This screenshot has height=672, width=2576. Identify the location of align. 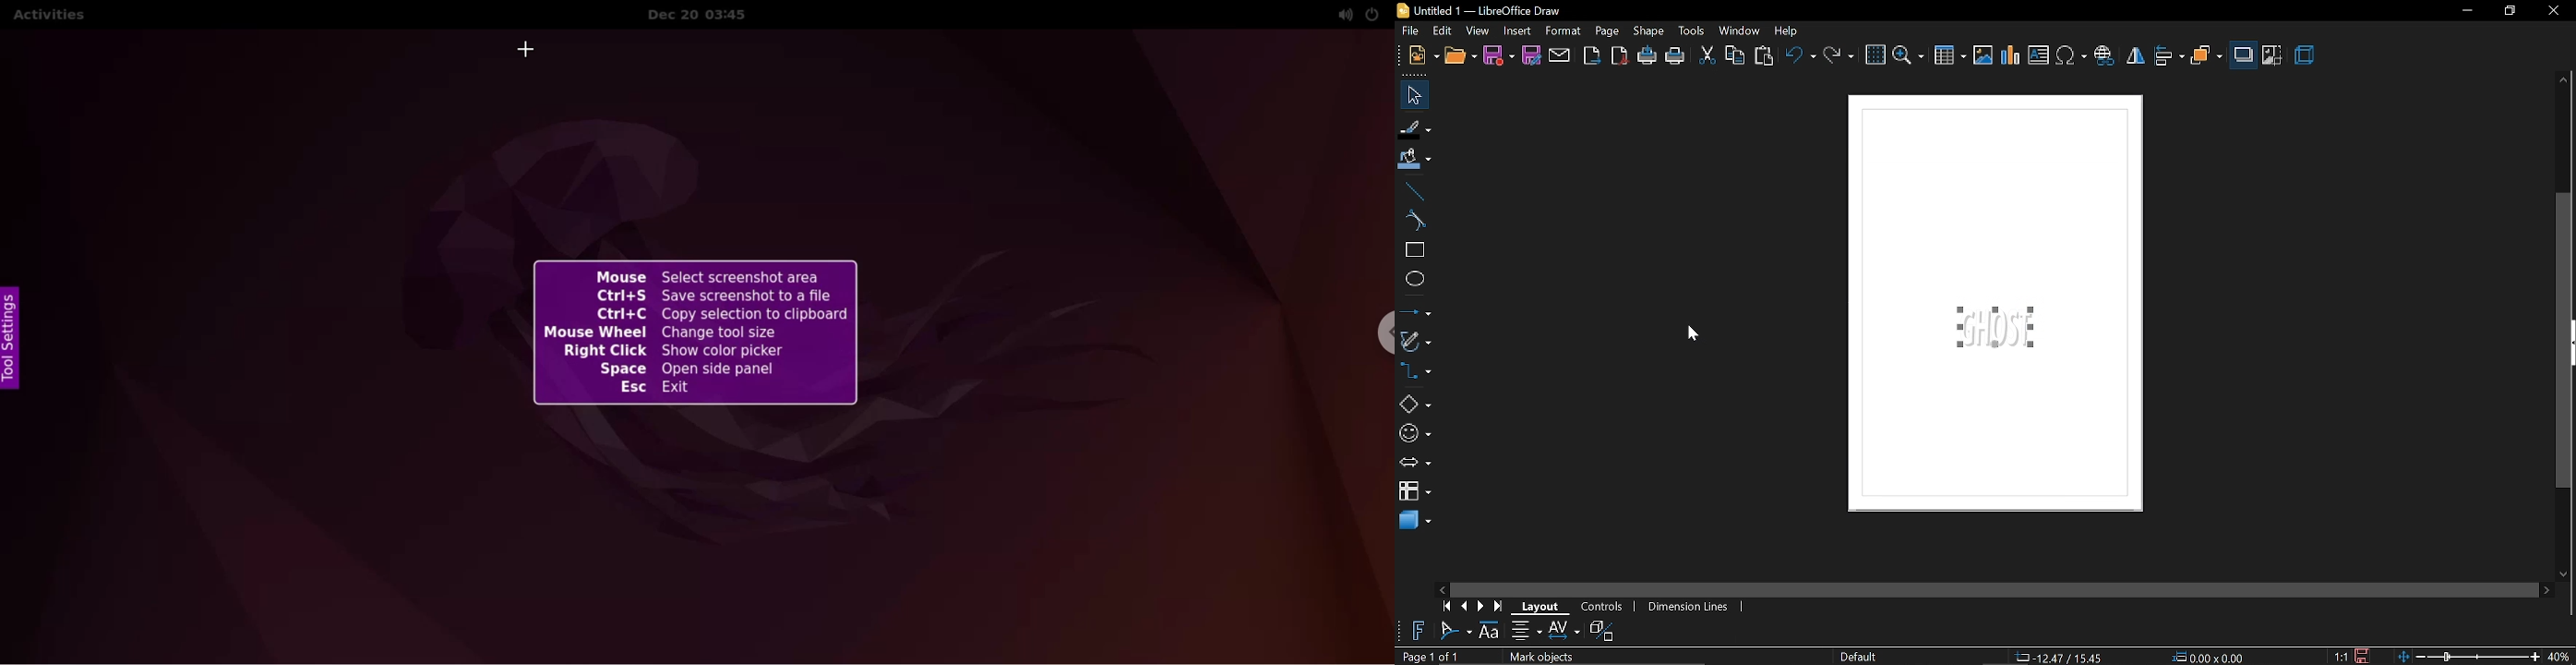
(2168, 57).